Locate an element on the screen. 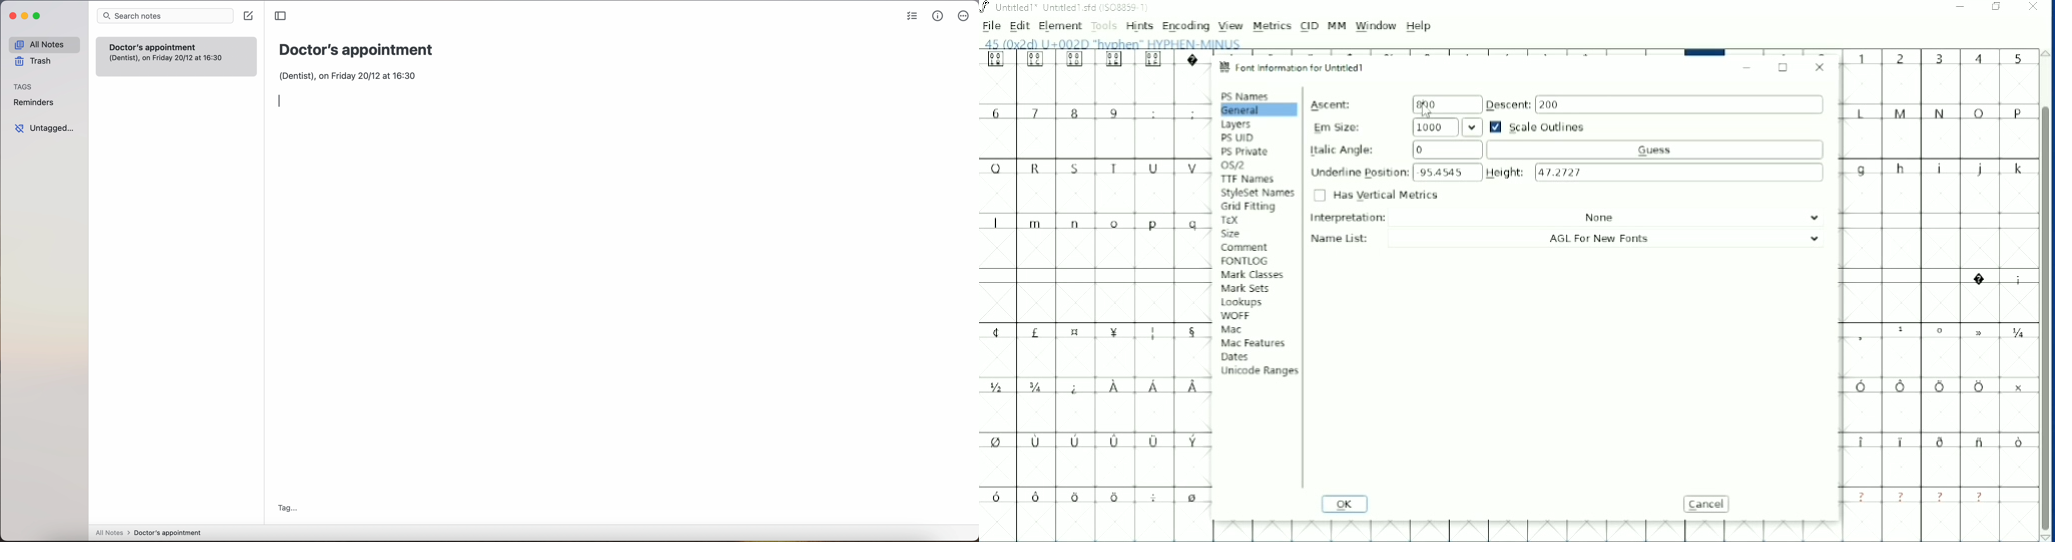 The width and height of the screenshot is (2072, 560). search bar is located at coordinates (165, 15).